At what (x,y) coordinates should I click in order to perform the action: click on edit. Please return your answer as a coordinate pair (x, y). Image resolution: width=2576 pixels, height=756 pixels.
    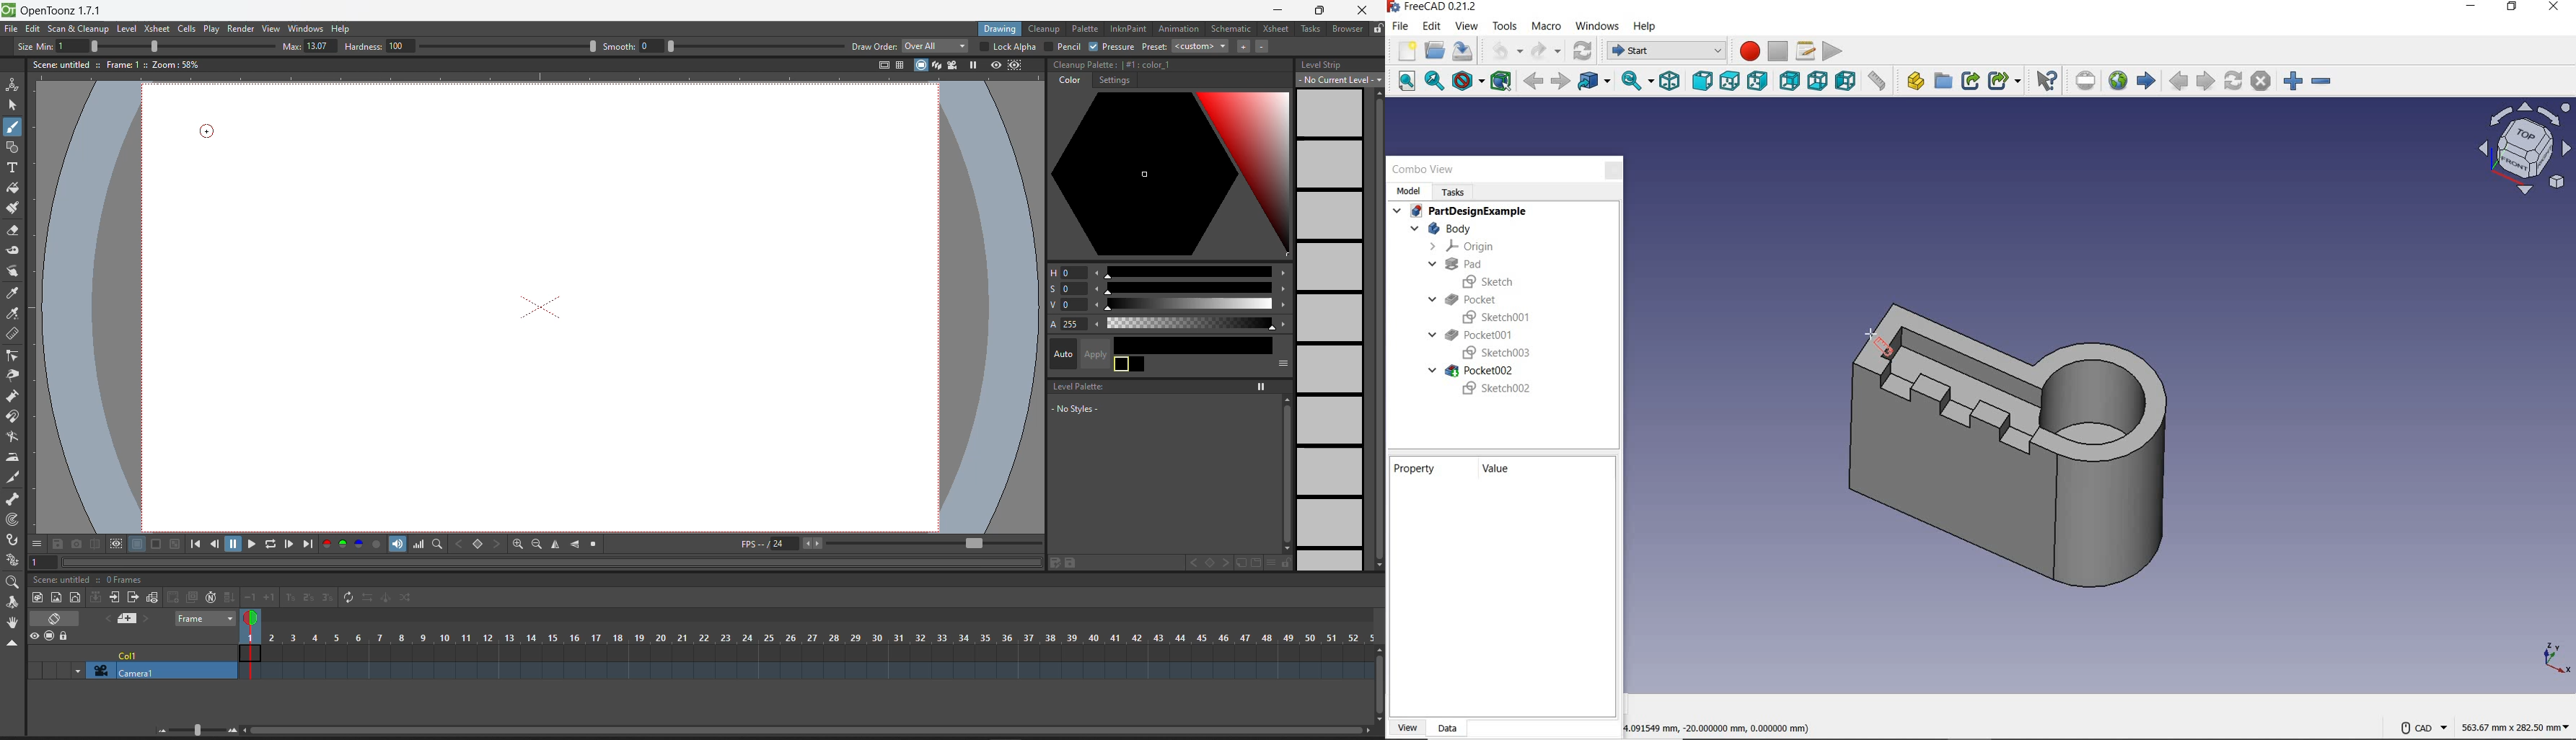
    Looking at the image, I should click on (1431, 28).